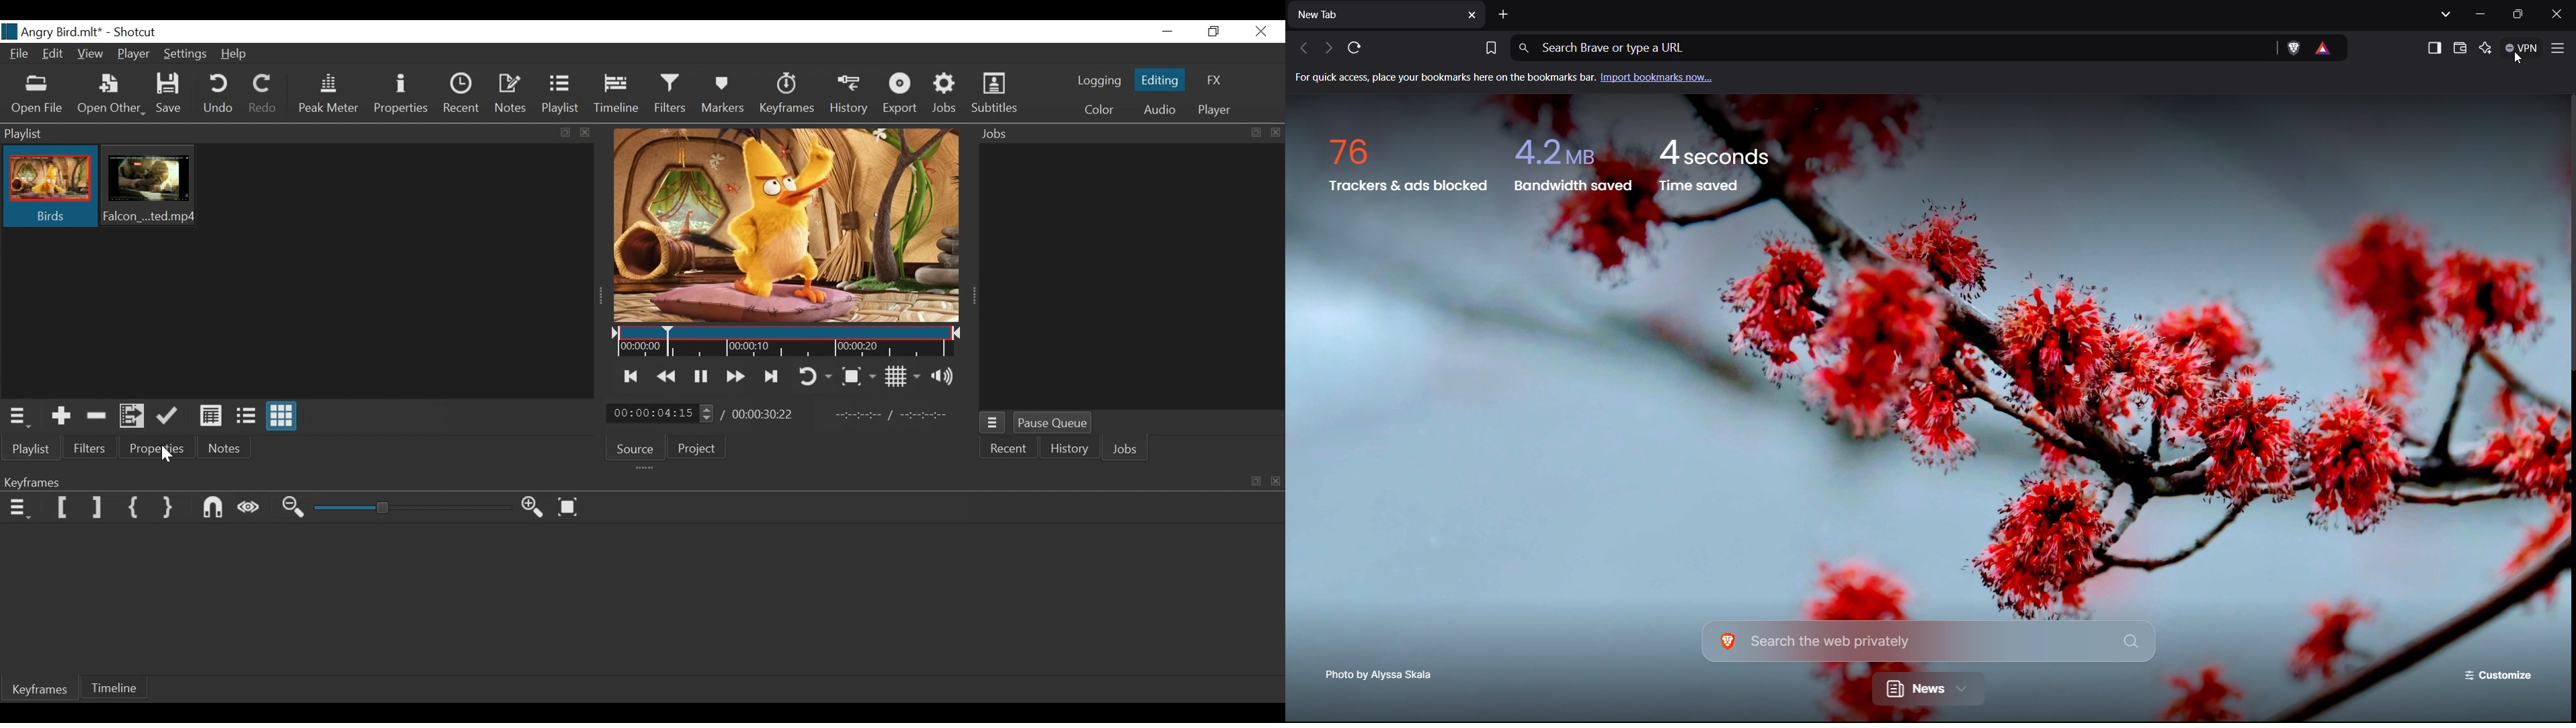 This screenshot has height=728, width=2576. Describe the element at coordinates (97, 416) in the screenshot. I see `Remove cut` at that location.